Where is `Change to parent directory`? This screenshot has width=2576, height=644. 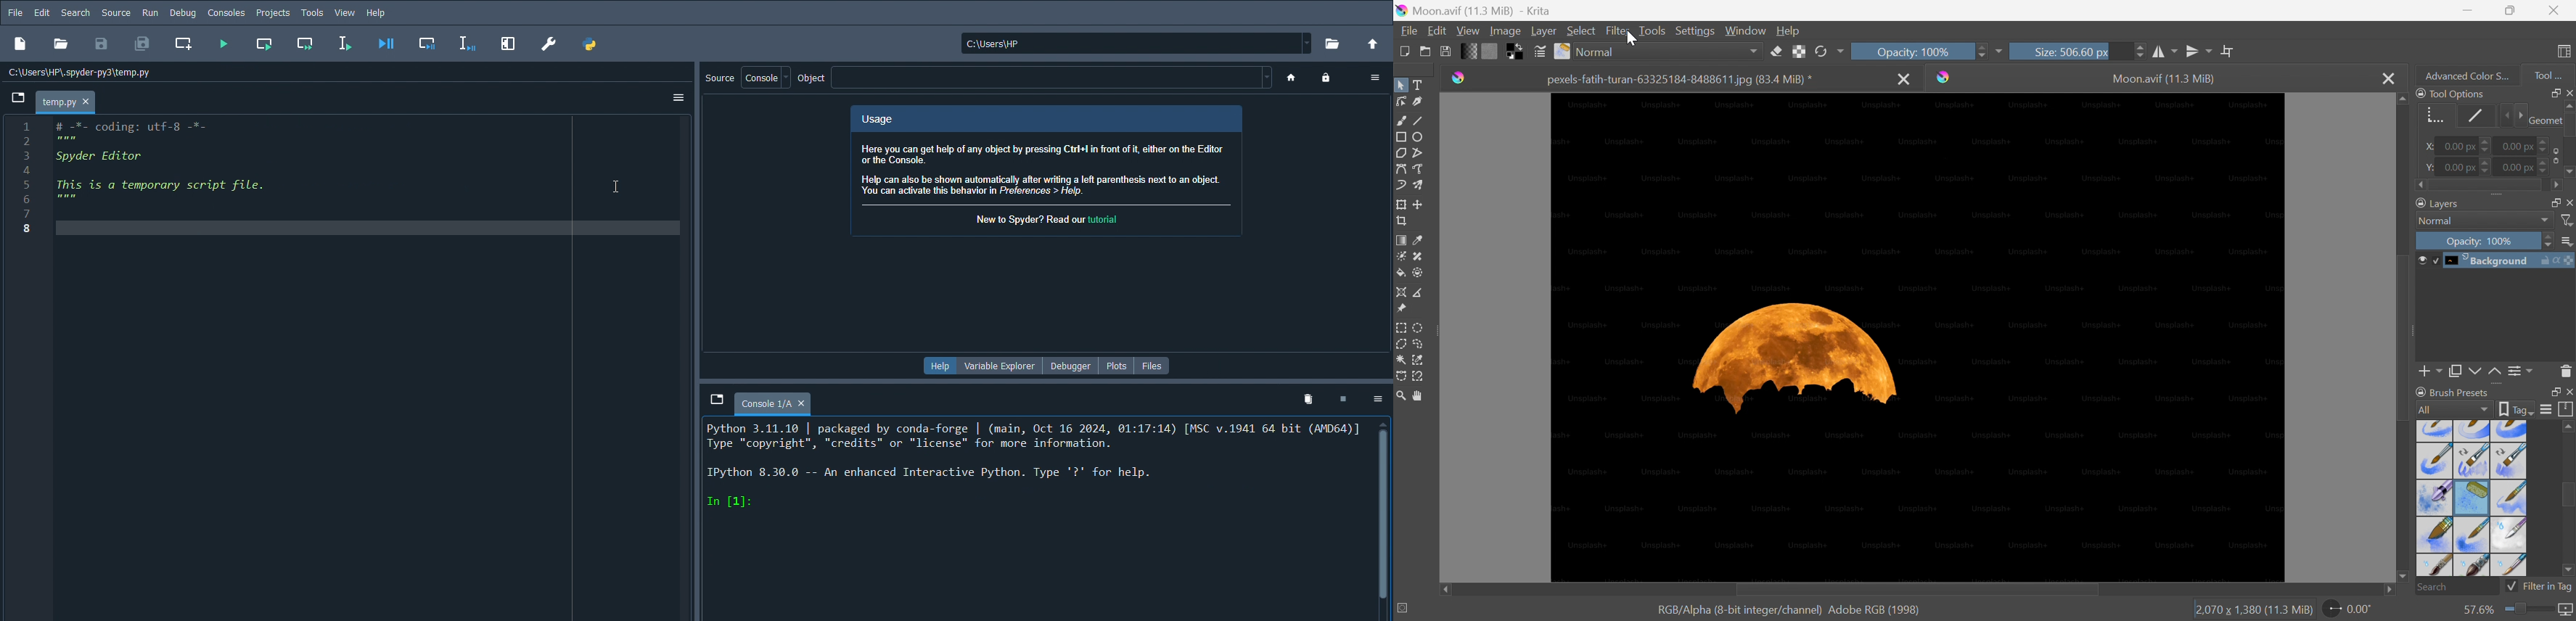 Change to parent directory is located at coordinates (1374, 43).